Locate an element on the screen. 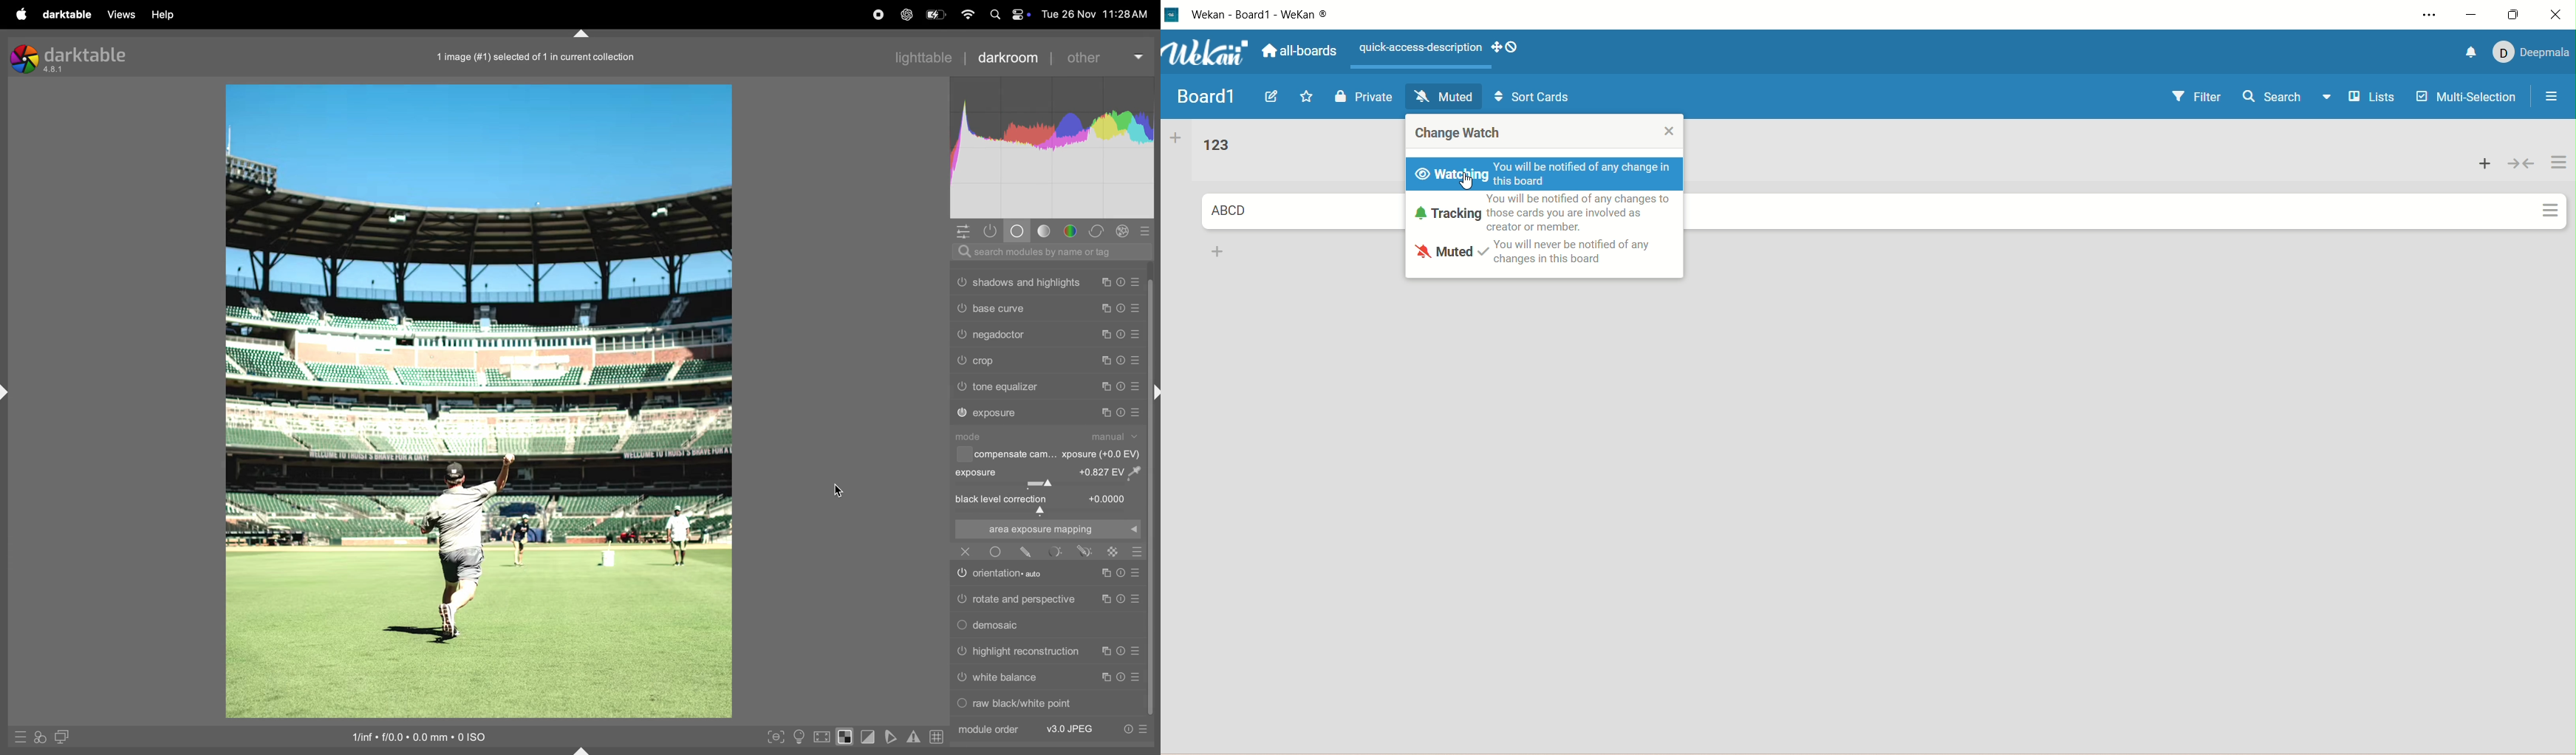 This screenshot has height=756, width=2576. reset Preset is located at coordinates (1120, 573).